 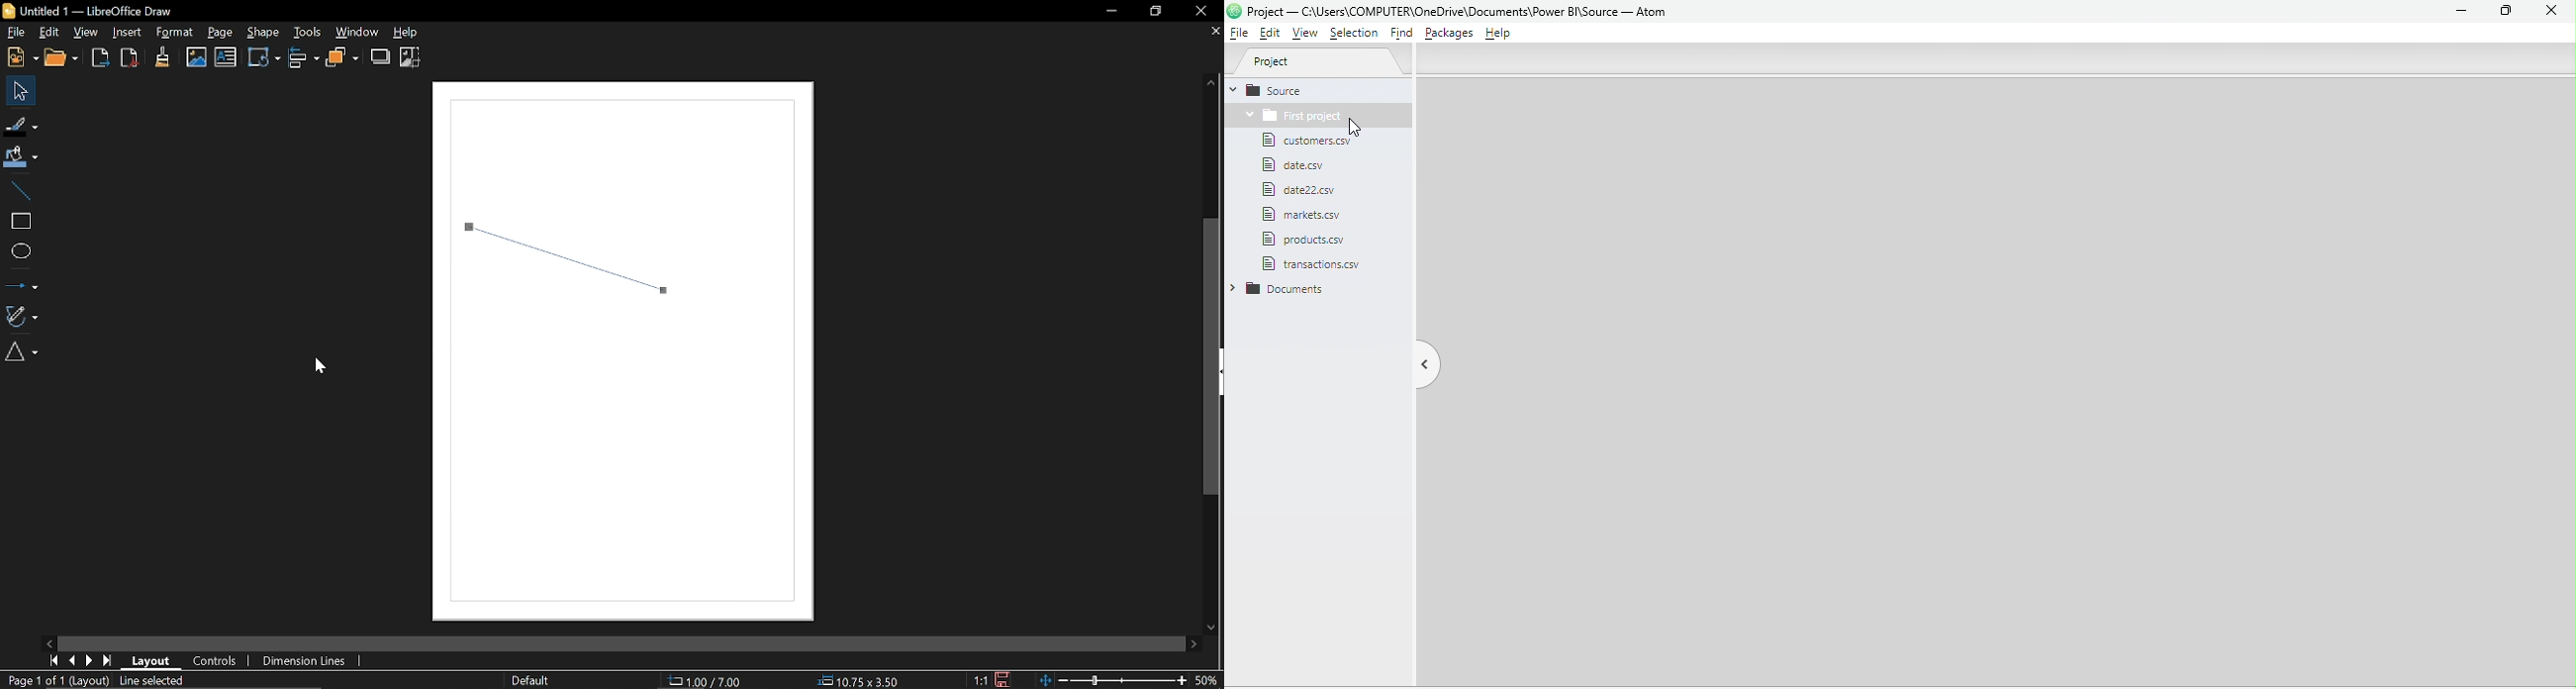 What do you see at coordinates (1215, 356) in the screenshot?
I see `Vertical scrollbar` at bounding box center [1215, 356].